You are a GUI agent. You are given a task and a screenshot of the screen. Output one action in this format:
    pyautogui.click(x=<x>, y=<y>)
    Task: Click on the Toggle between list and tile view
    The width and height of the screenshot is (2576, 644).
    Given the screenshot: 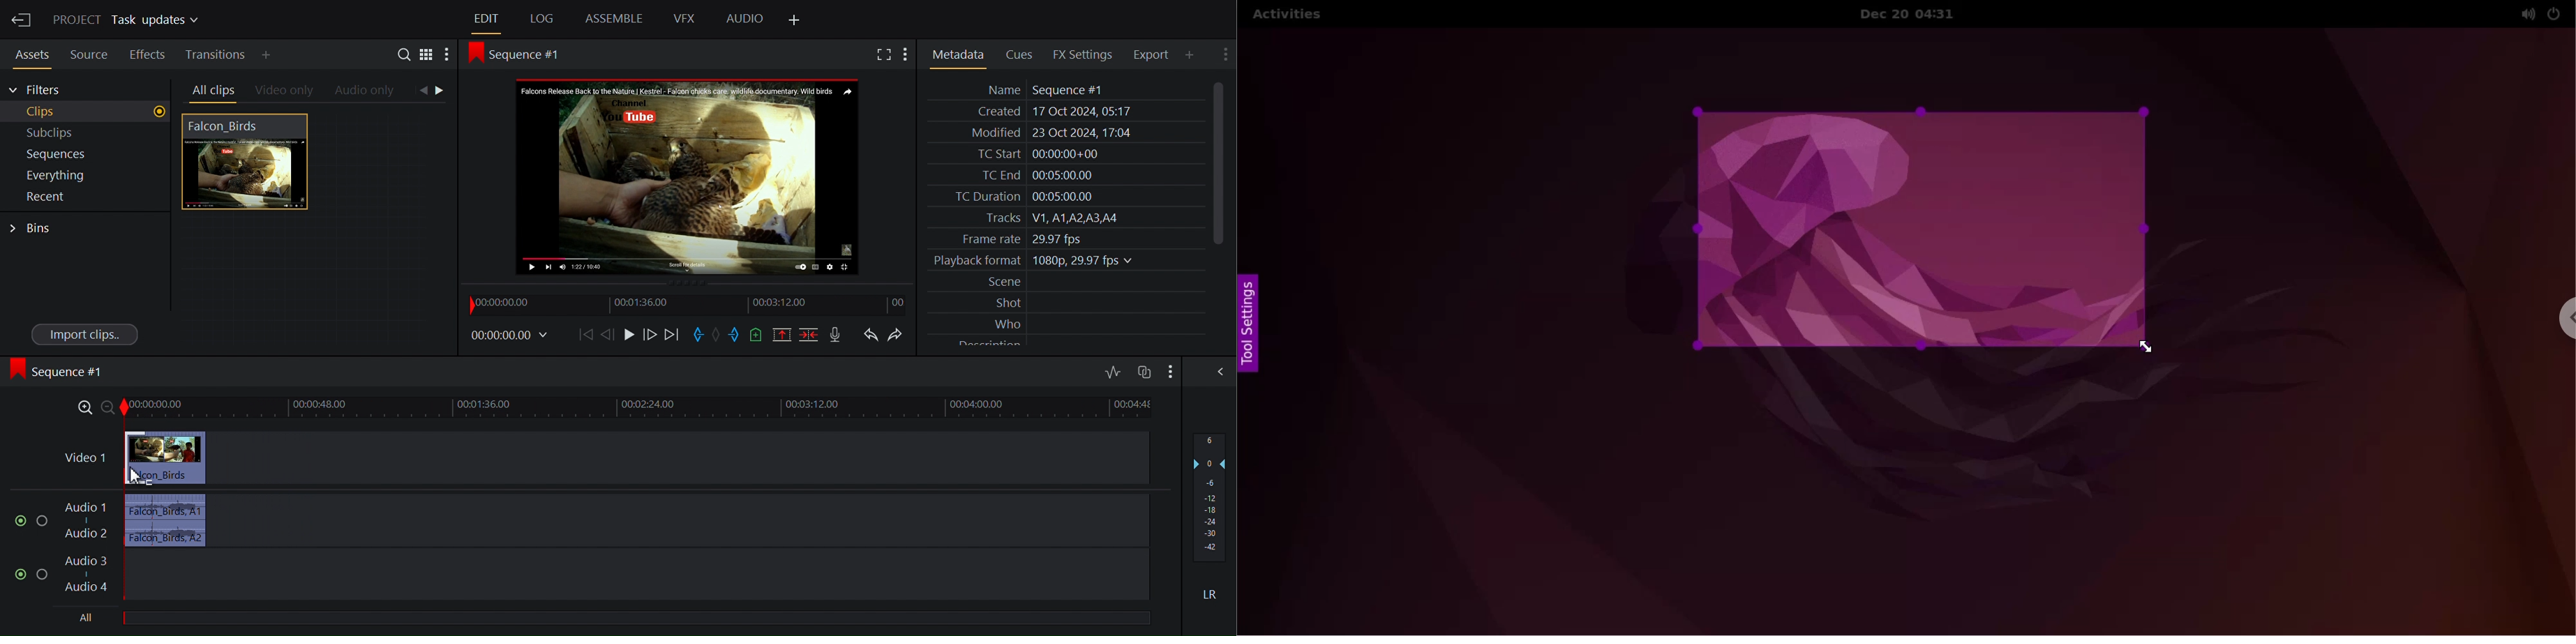 What is the action you would take?
    pyautogui.click(x=428, y=57)
    